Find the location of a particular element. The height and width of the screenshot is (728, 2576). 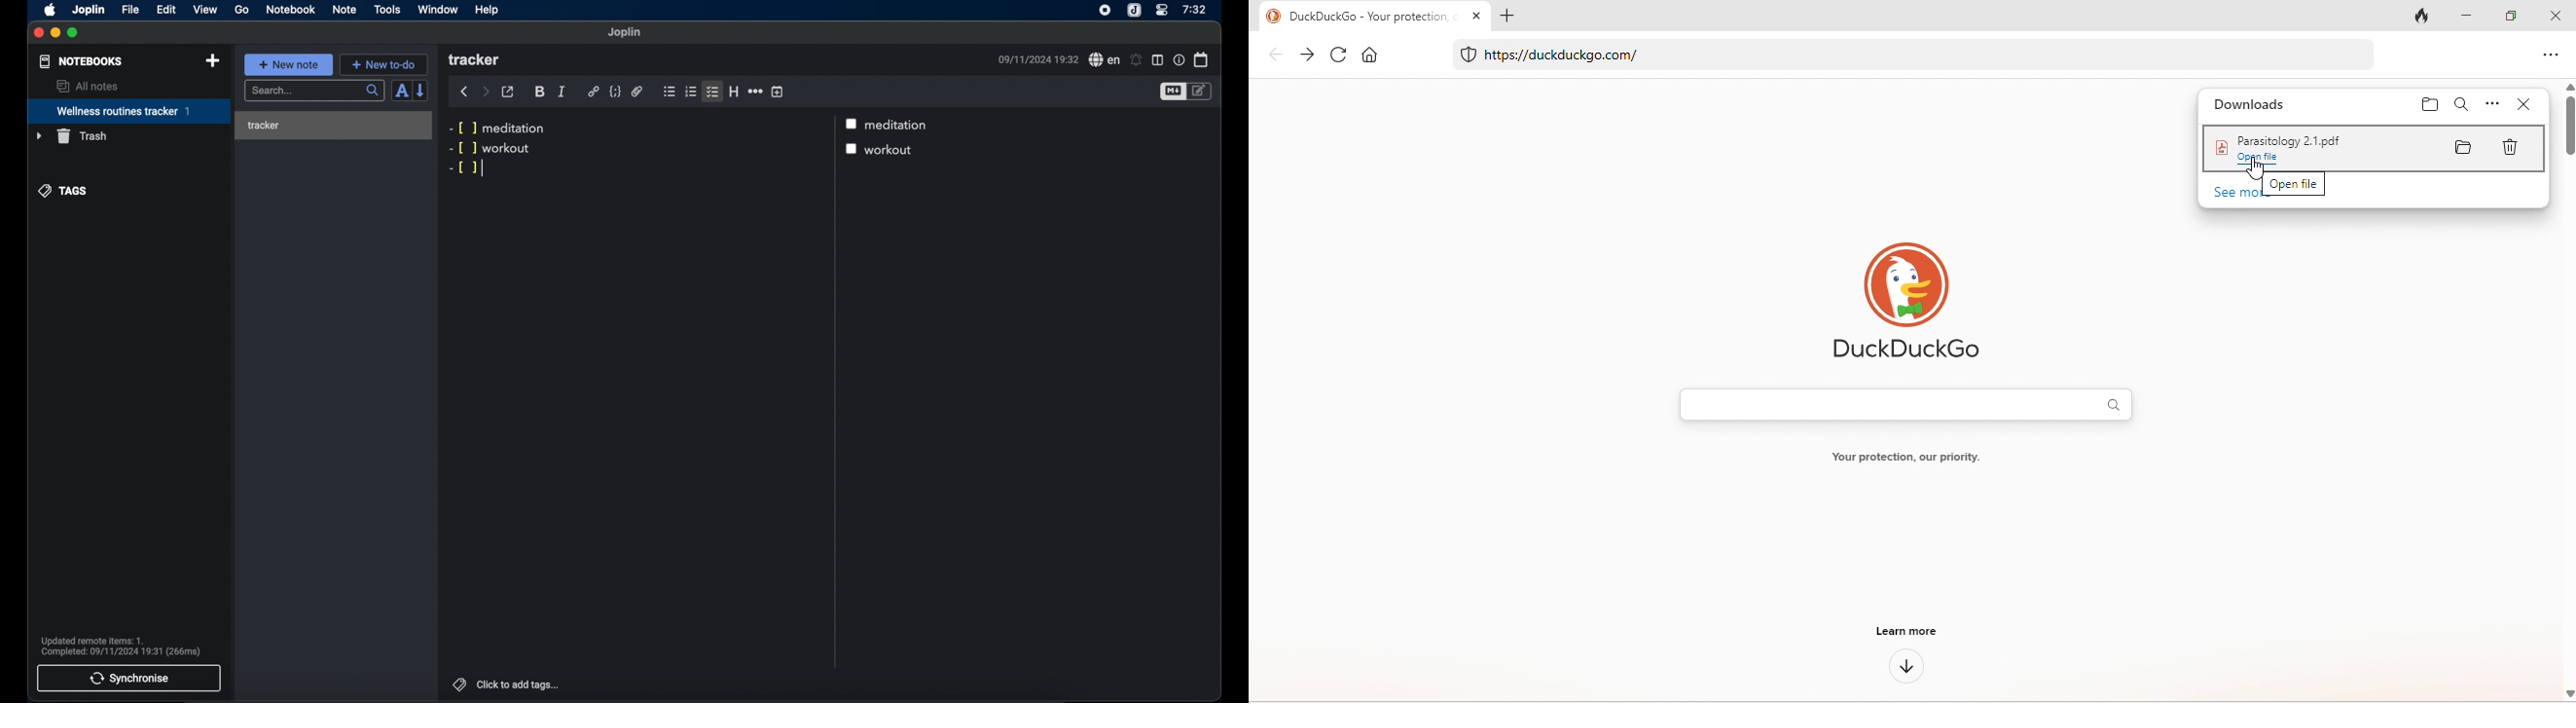

view is located at coordinates (205, 10).